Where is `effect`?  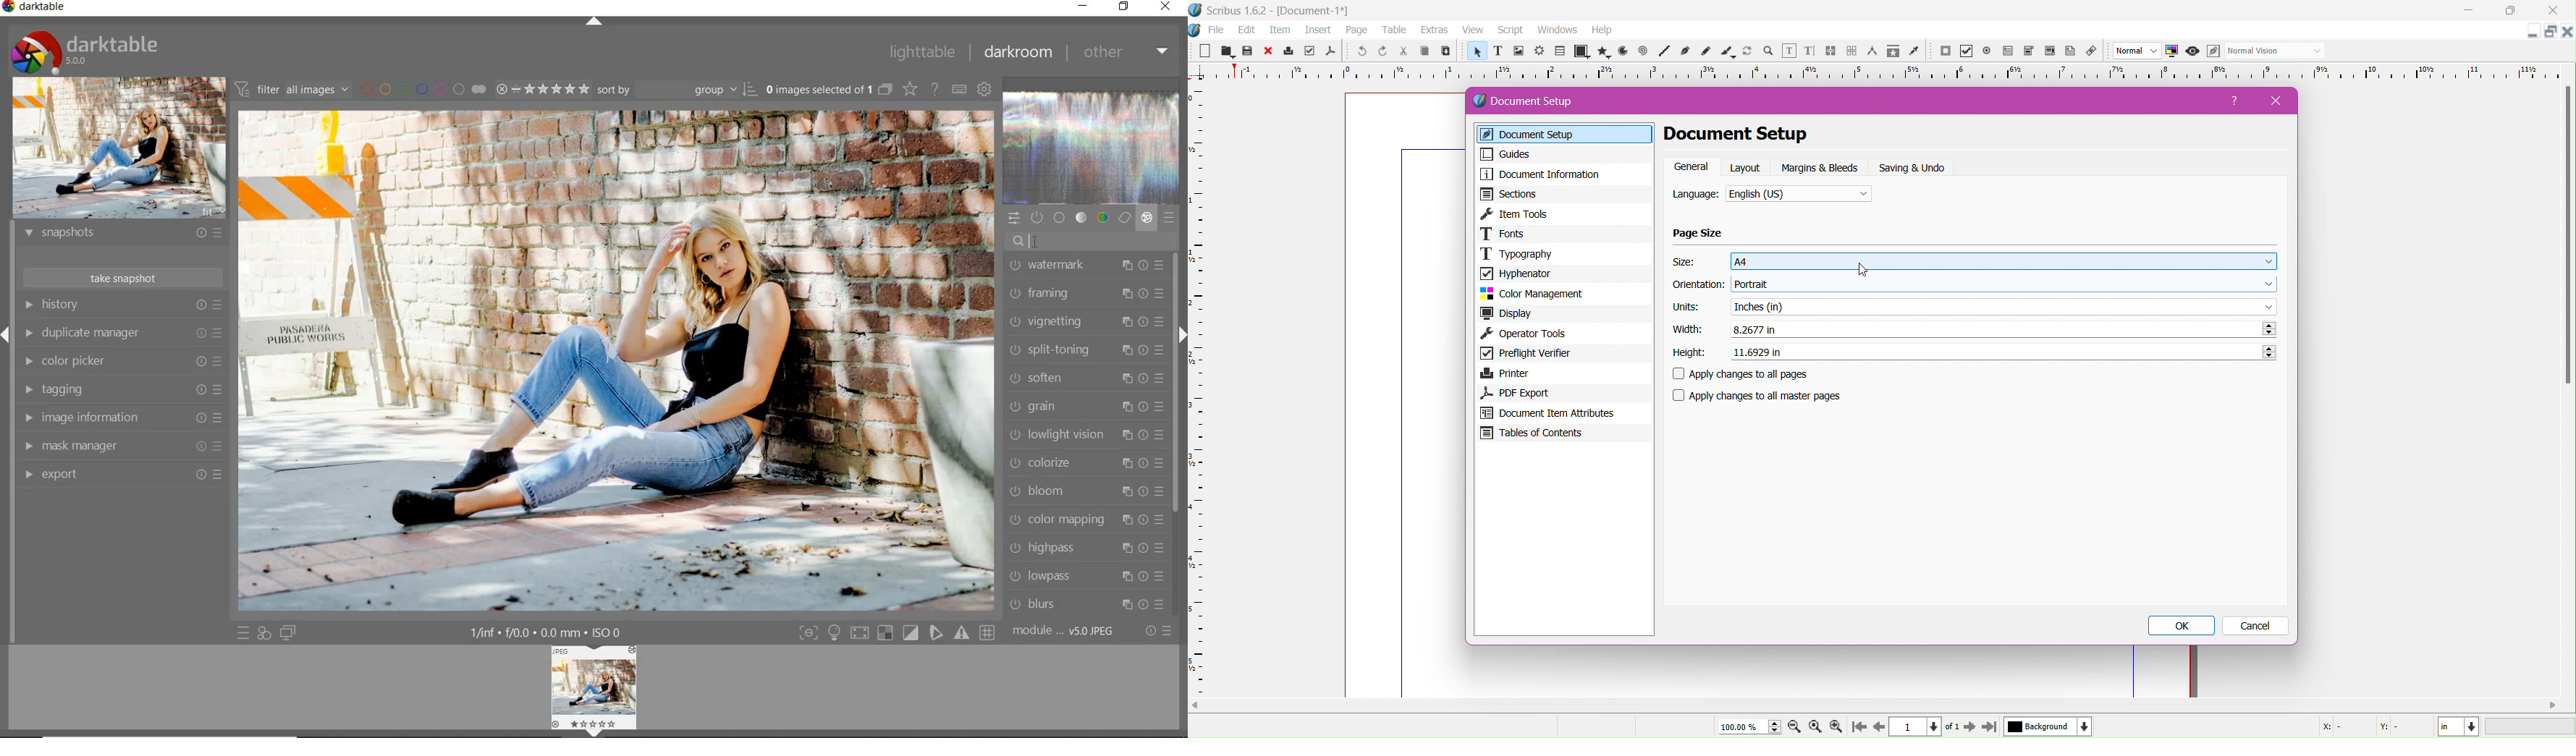 effect is located at coordinates (1147, 220).